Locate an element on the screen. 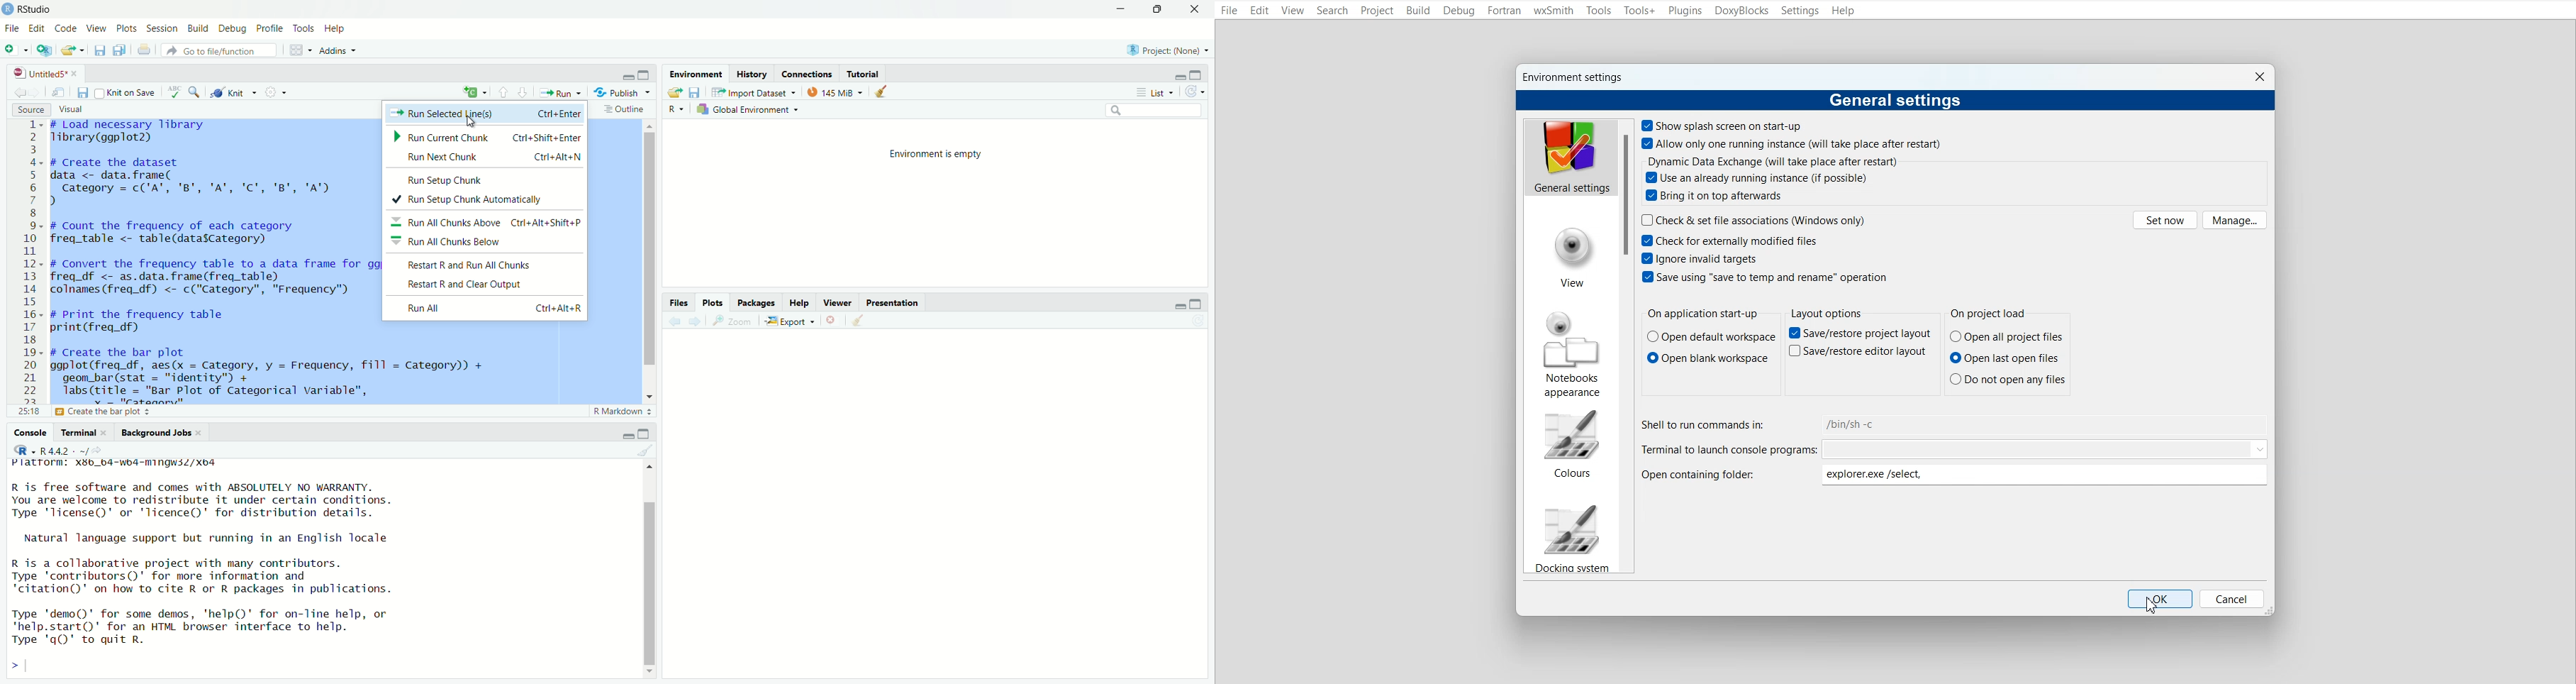 The width and height of the screenshot is (2576, 700). next is located at coordinates (699, 322).